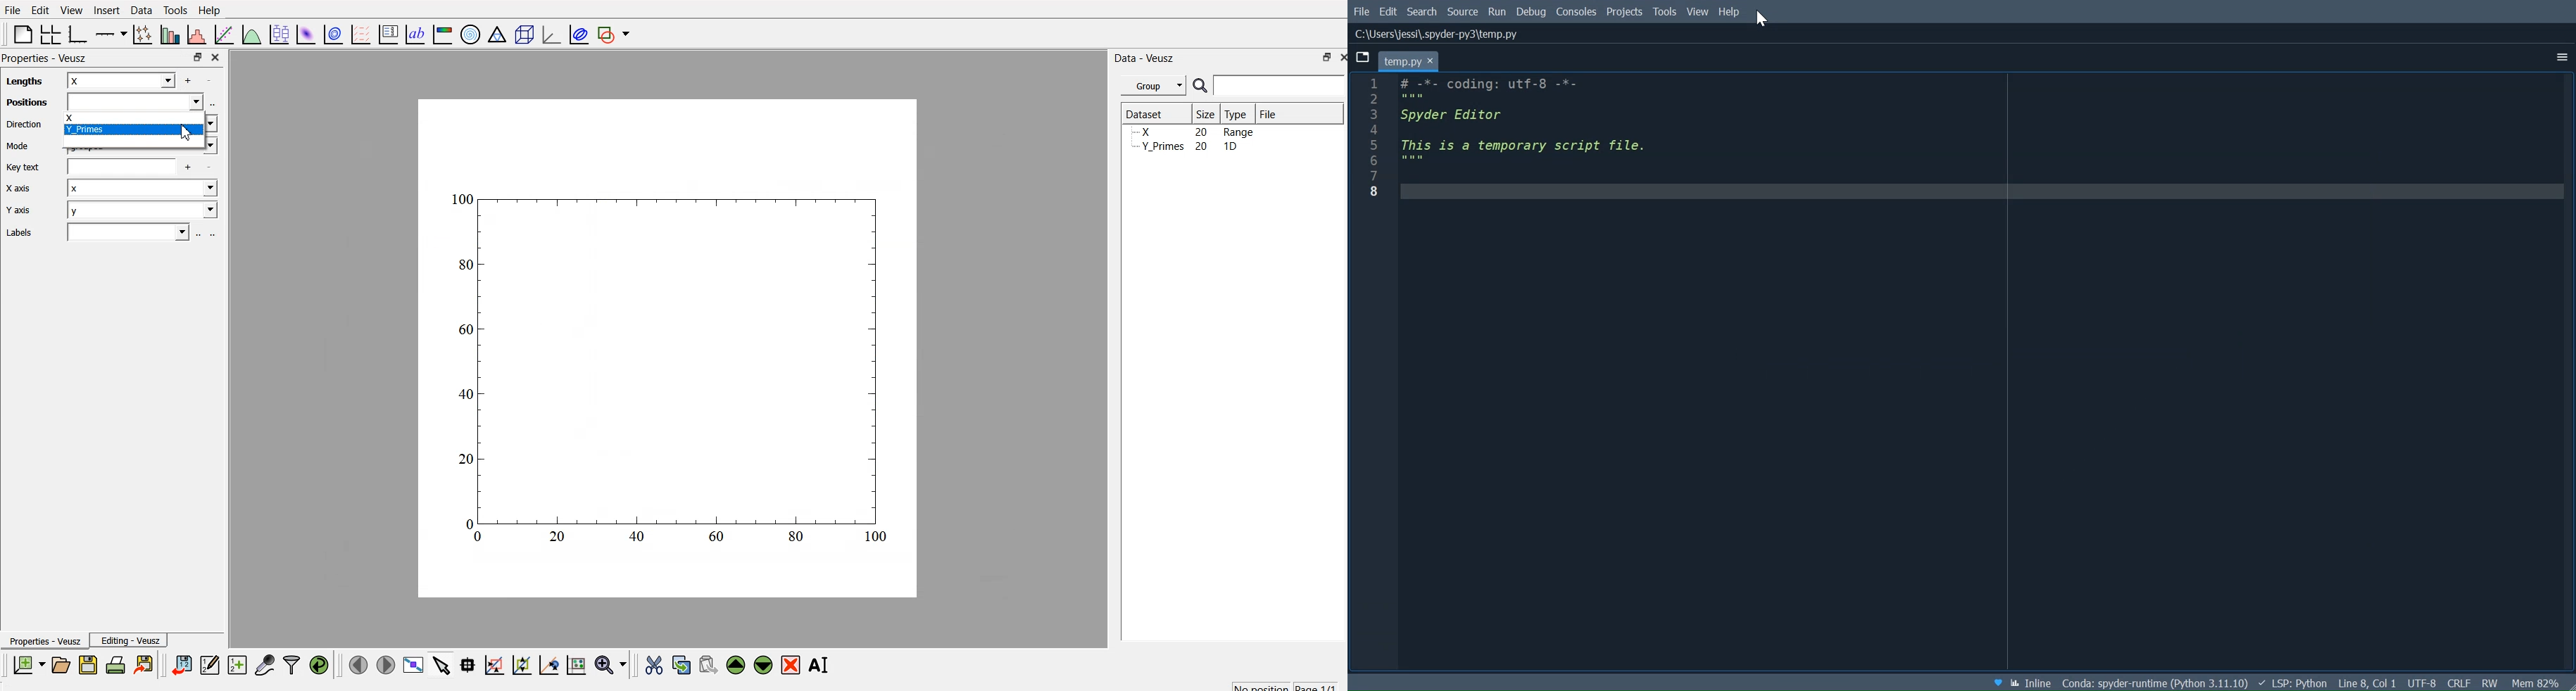  Describe the element at coordinates (575, 663) in the screenshot. I see `reset graph axes` at that location.